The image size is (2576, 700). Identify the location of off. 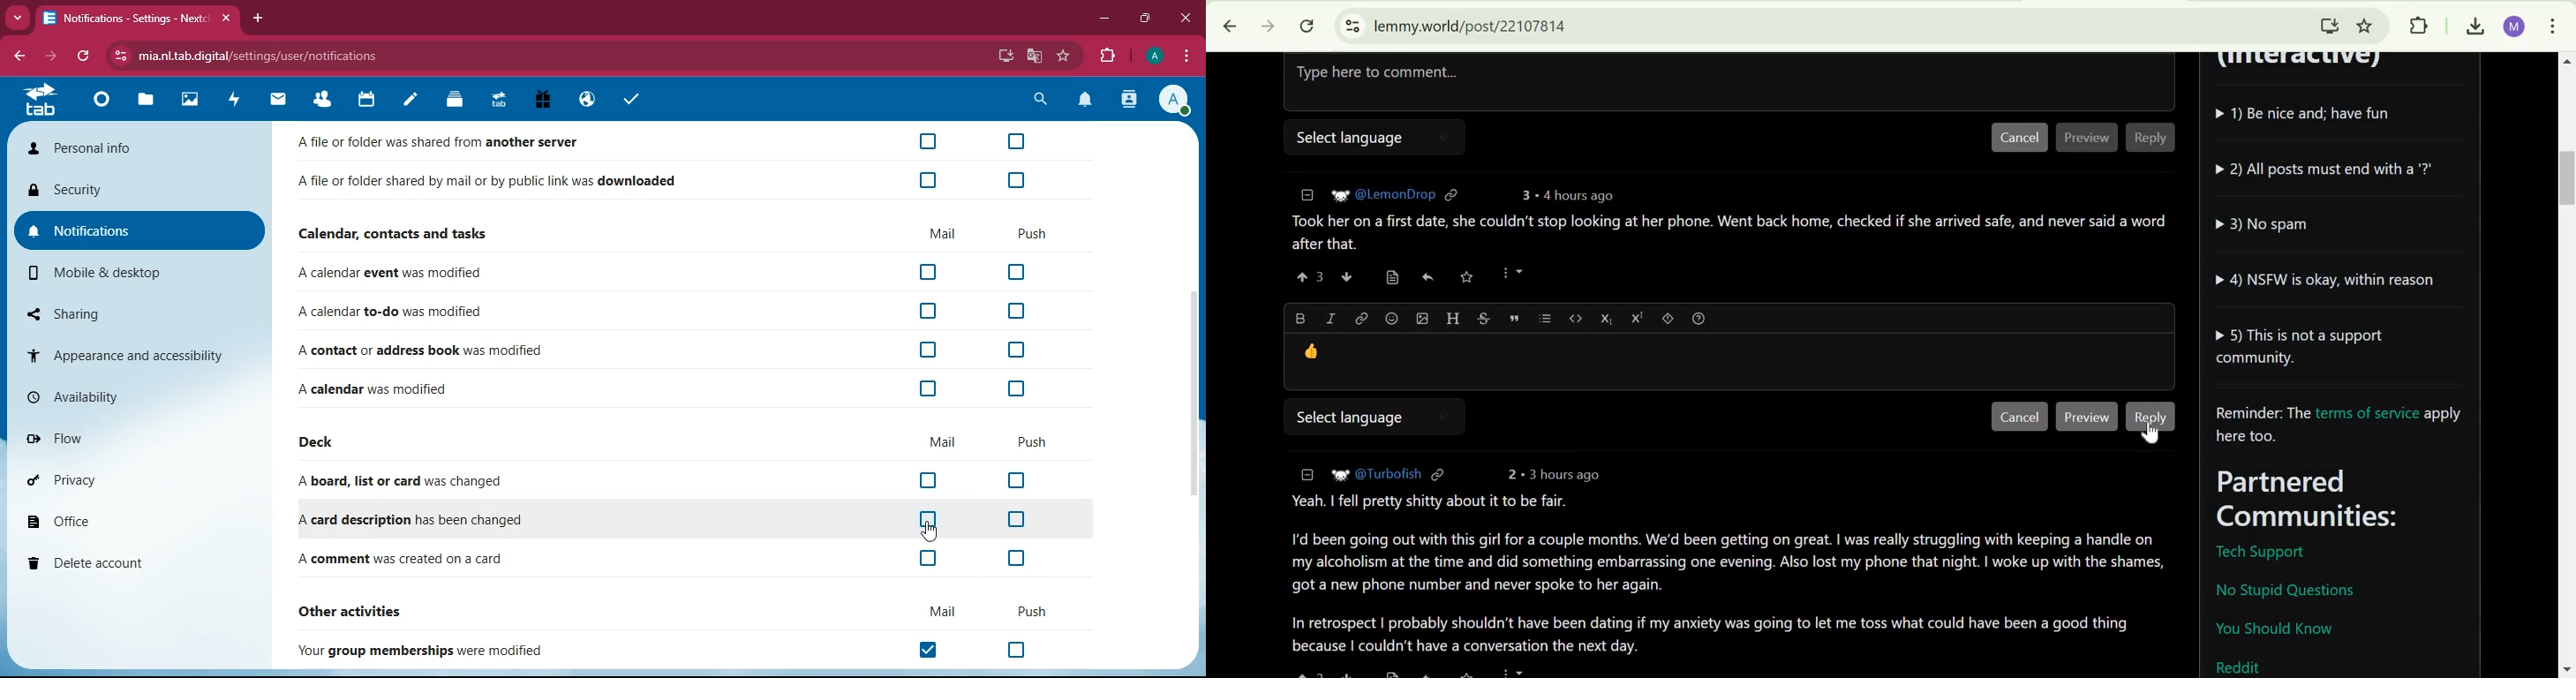
(1018, 177).